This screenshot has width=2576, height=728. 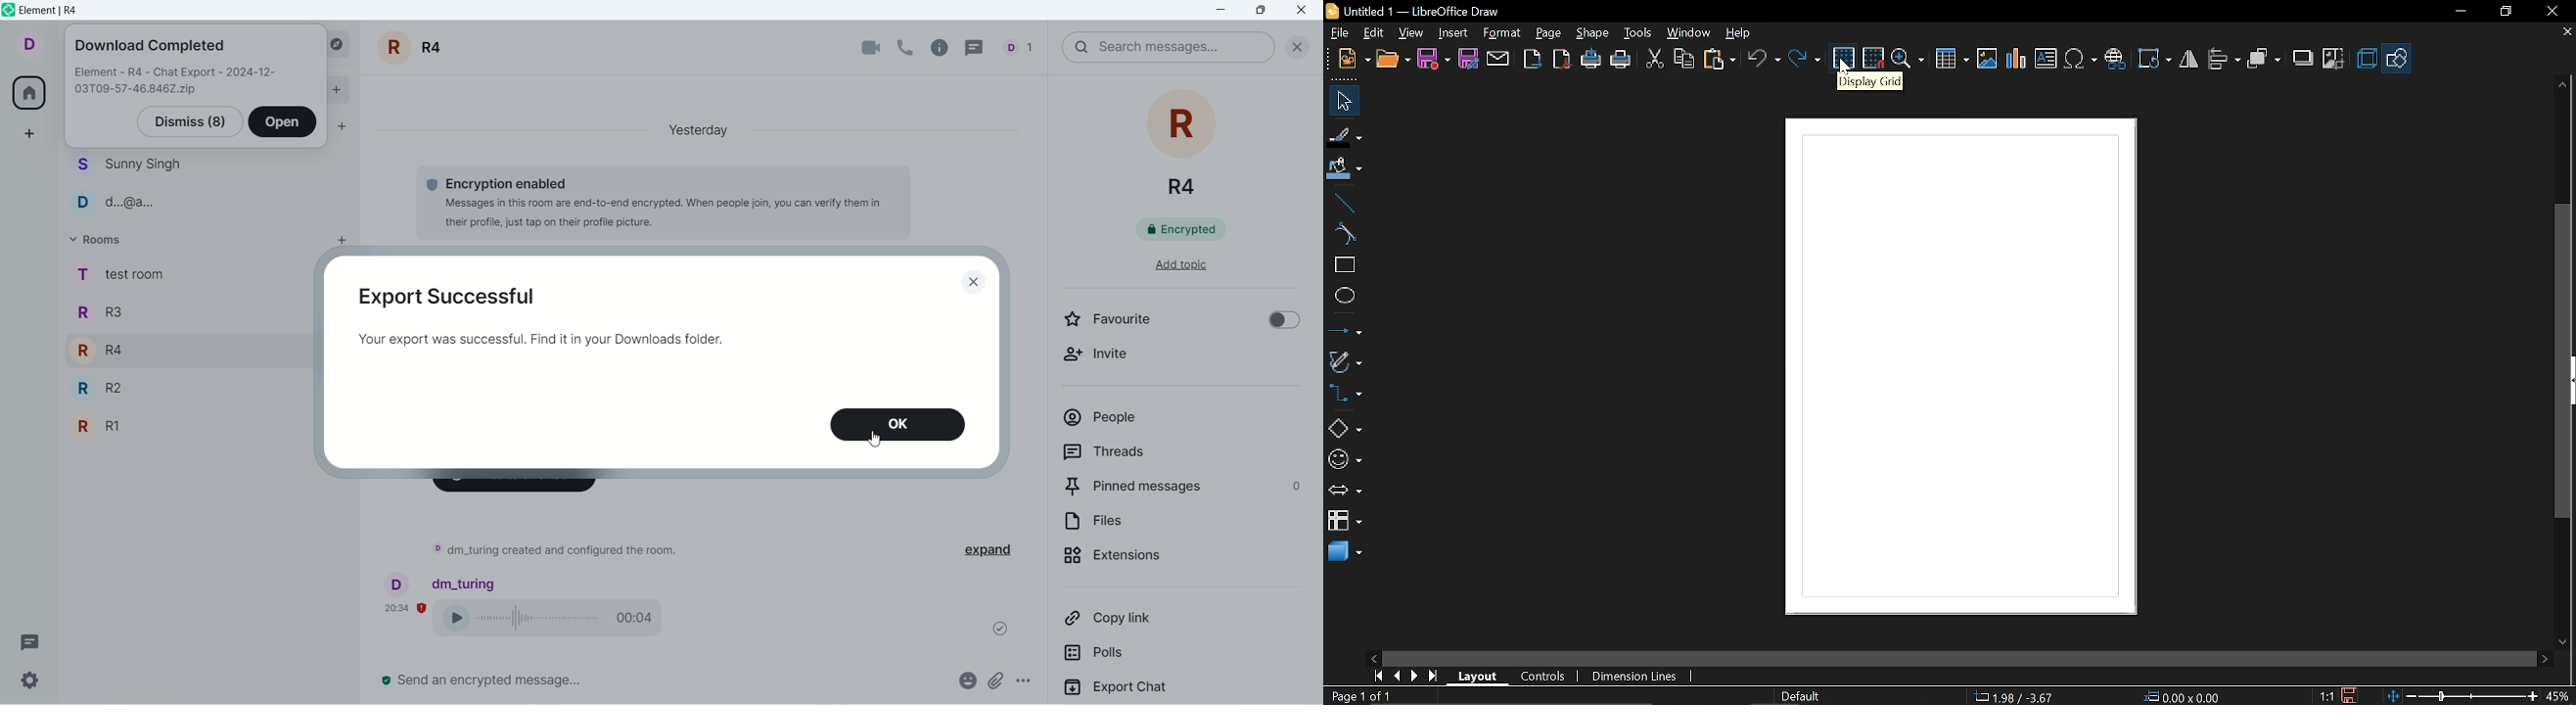 I want to click on options, so click(x=1032, y=683).